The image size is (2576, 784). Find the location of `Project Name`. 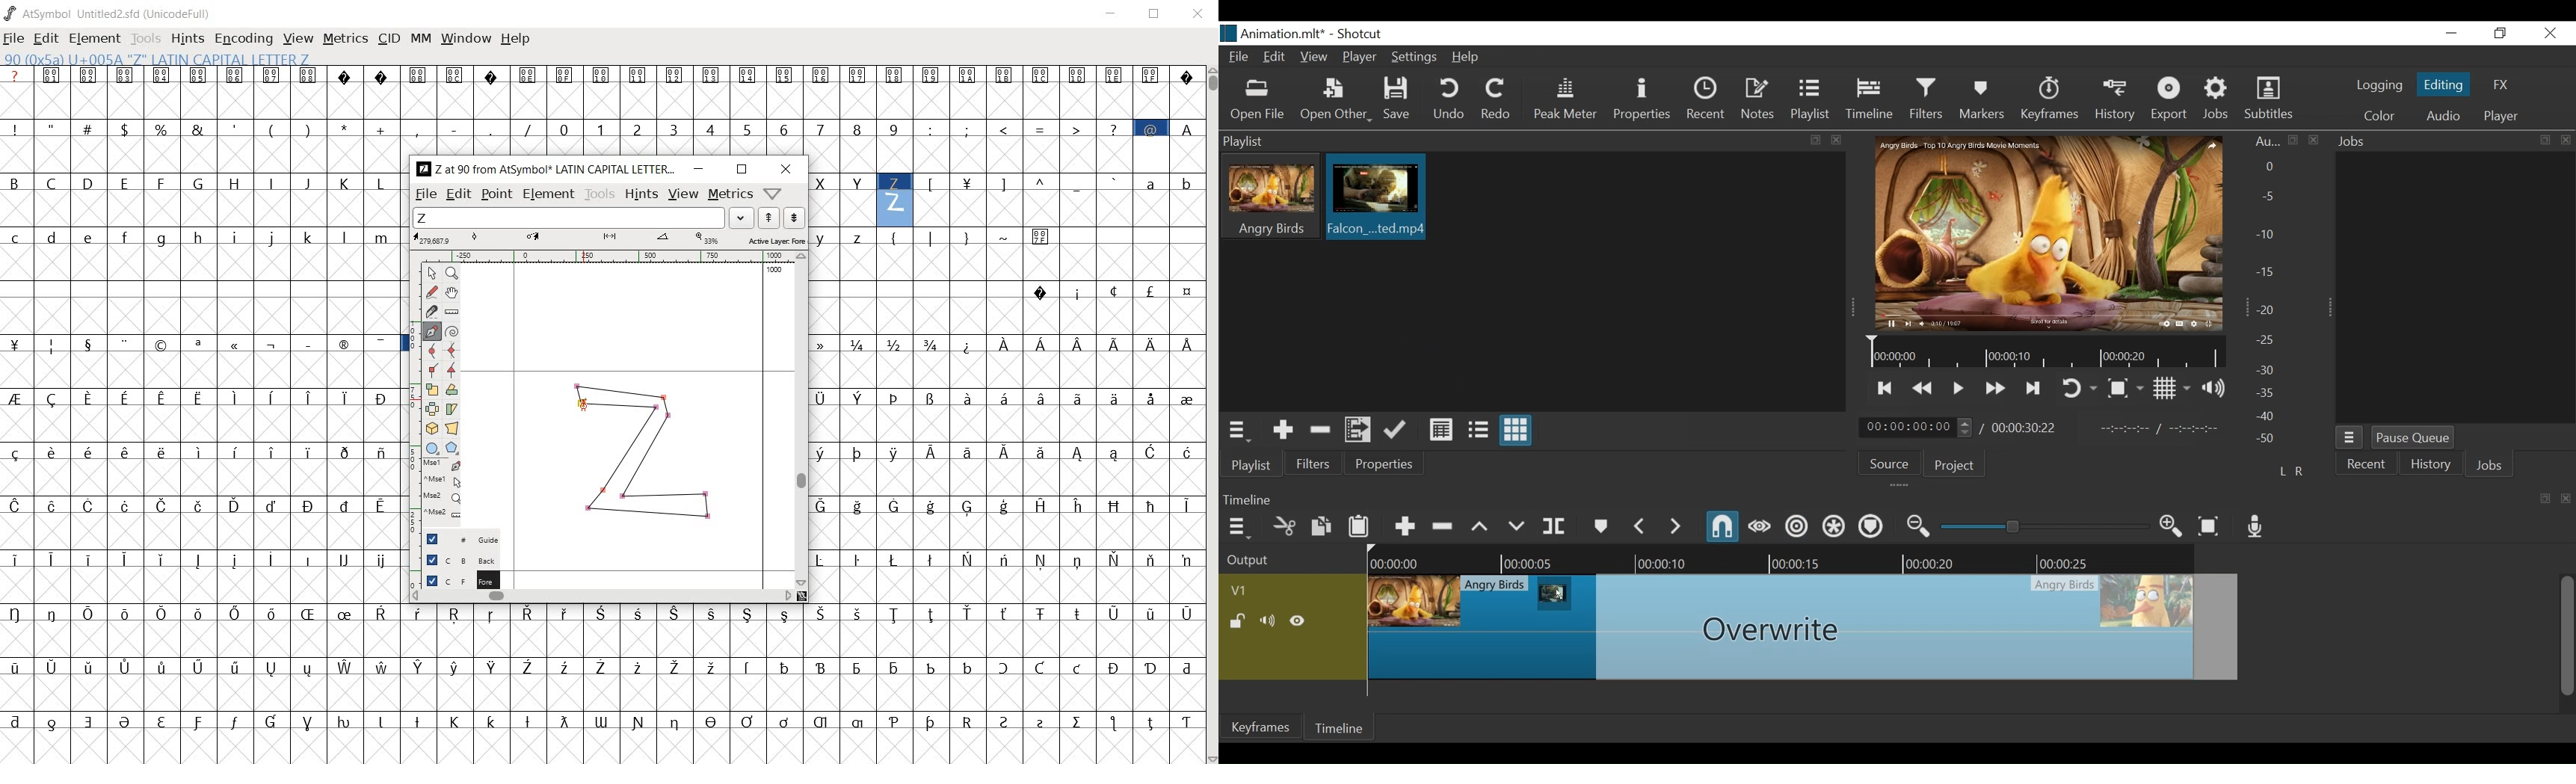

Project Name is located at coordinates (1285, 35).